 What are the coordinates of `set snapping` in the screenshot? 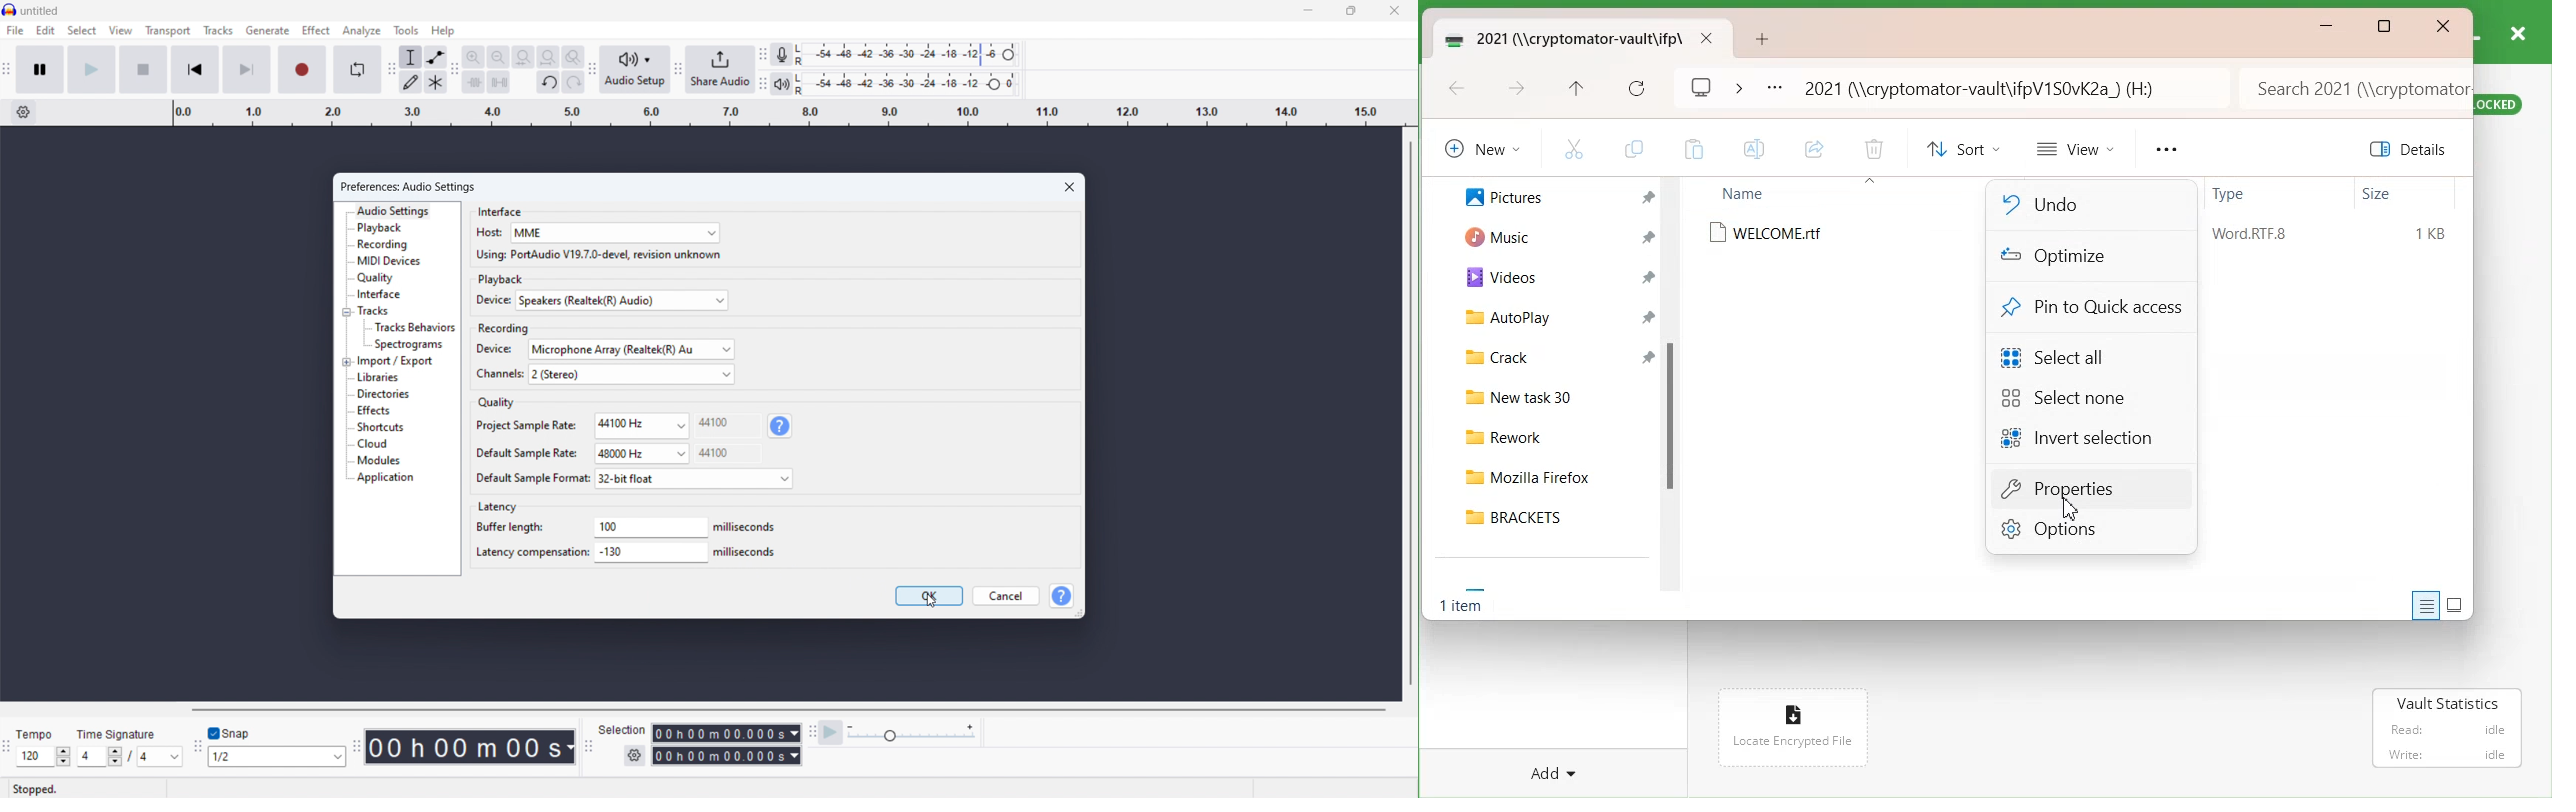 It's located at (276, 756).